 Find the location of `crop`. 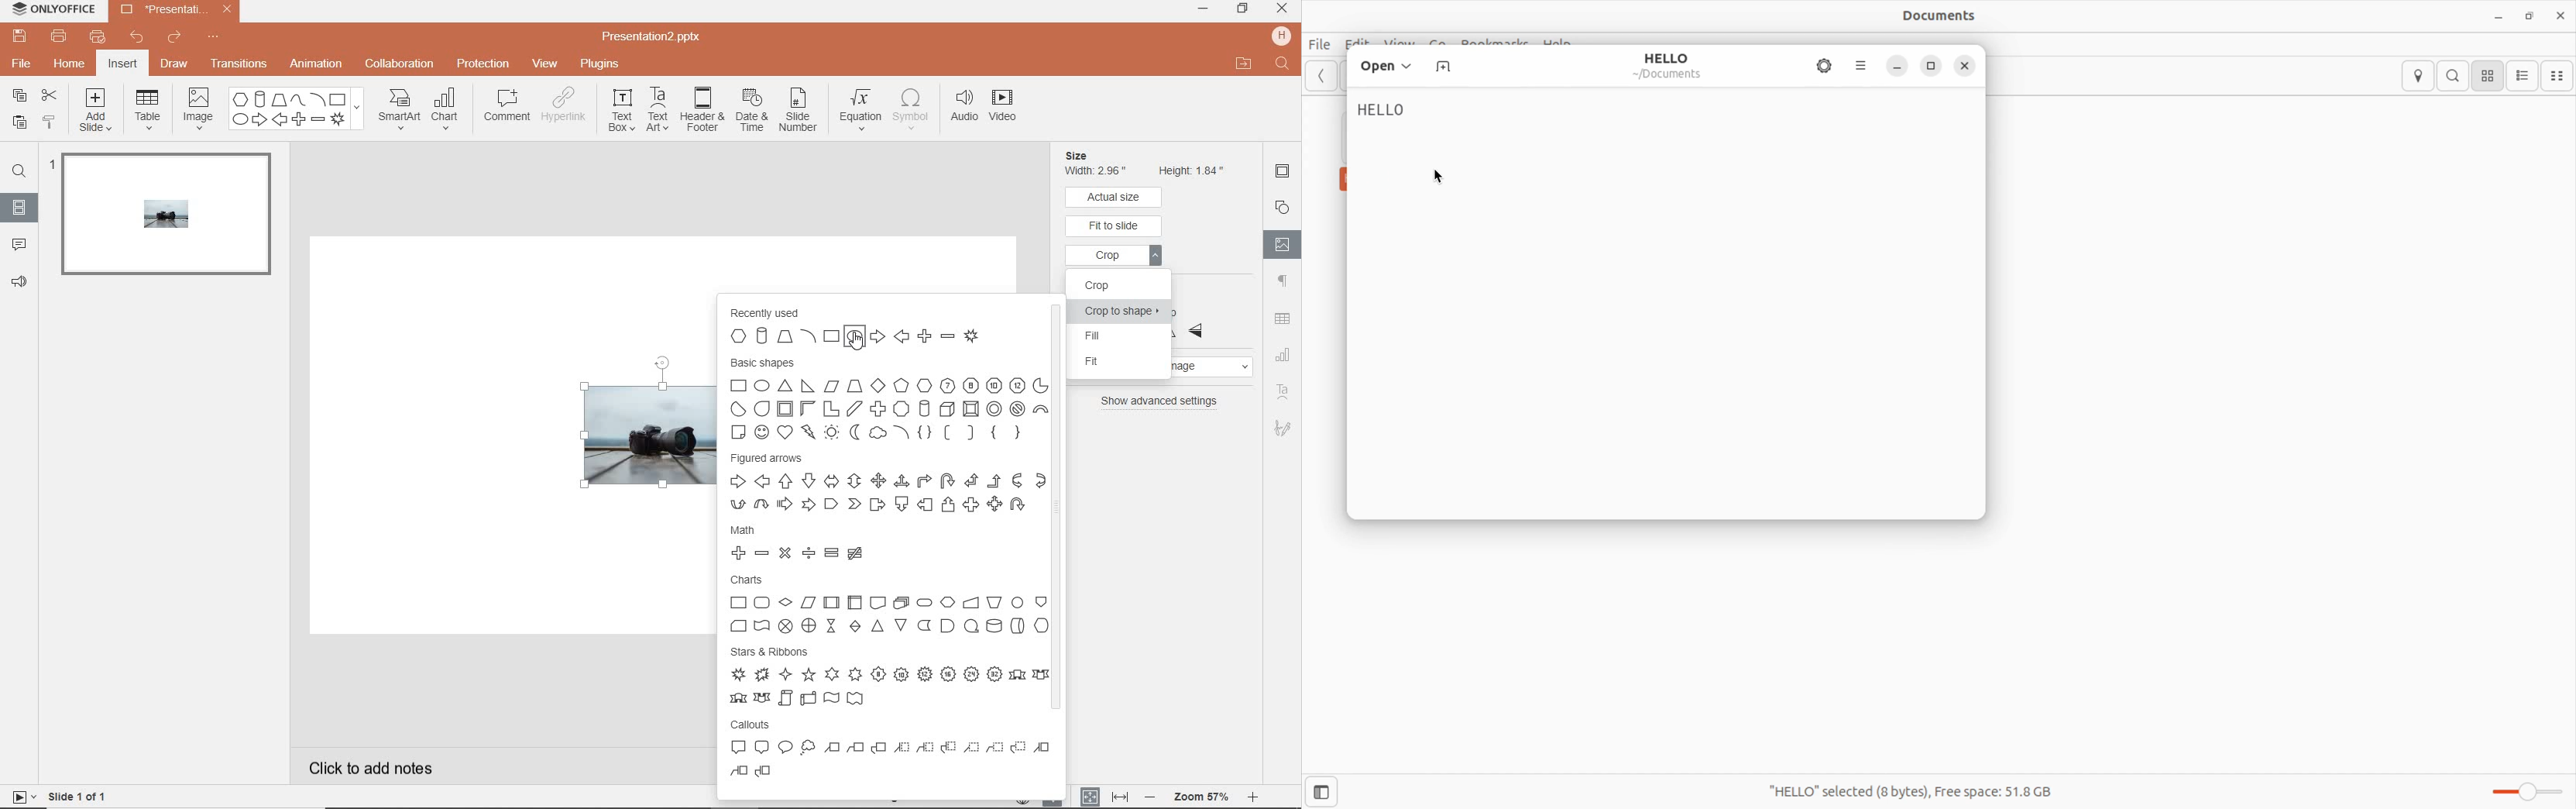

crop is located at coordinates (1116, 258).